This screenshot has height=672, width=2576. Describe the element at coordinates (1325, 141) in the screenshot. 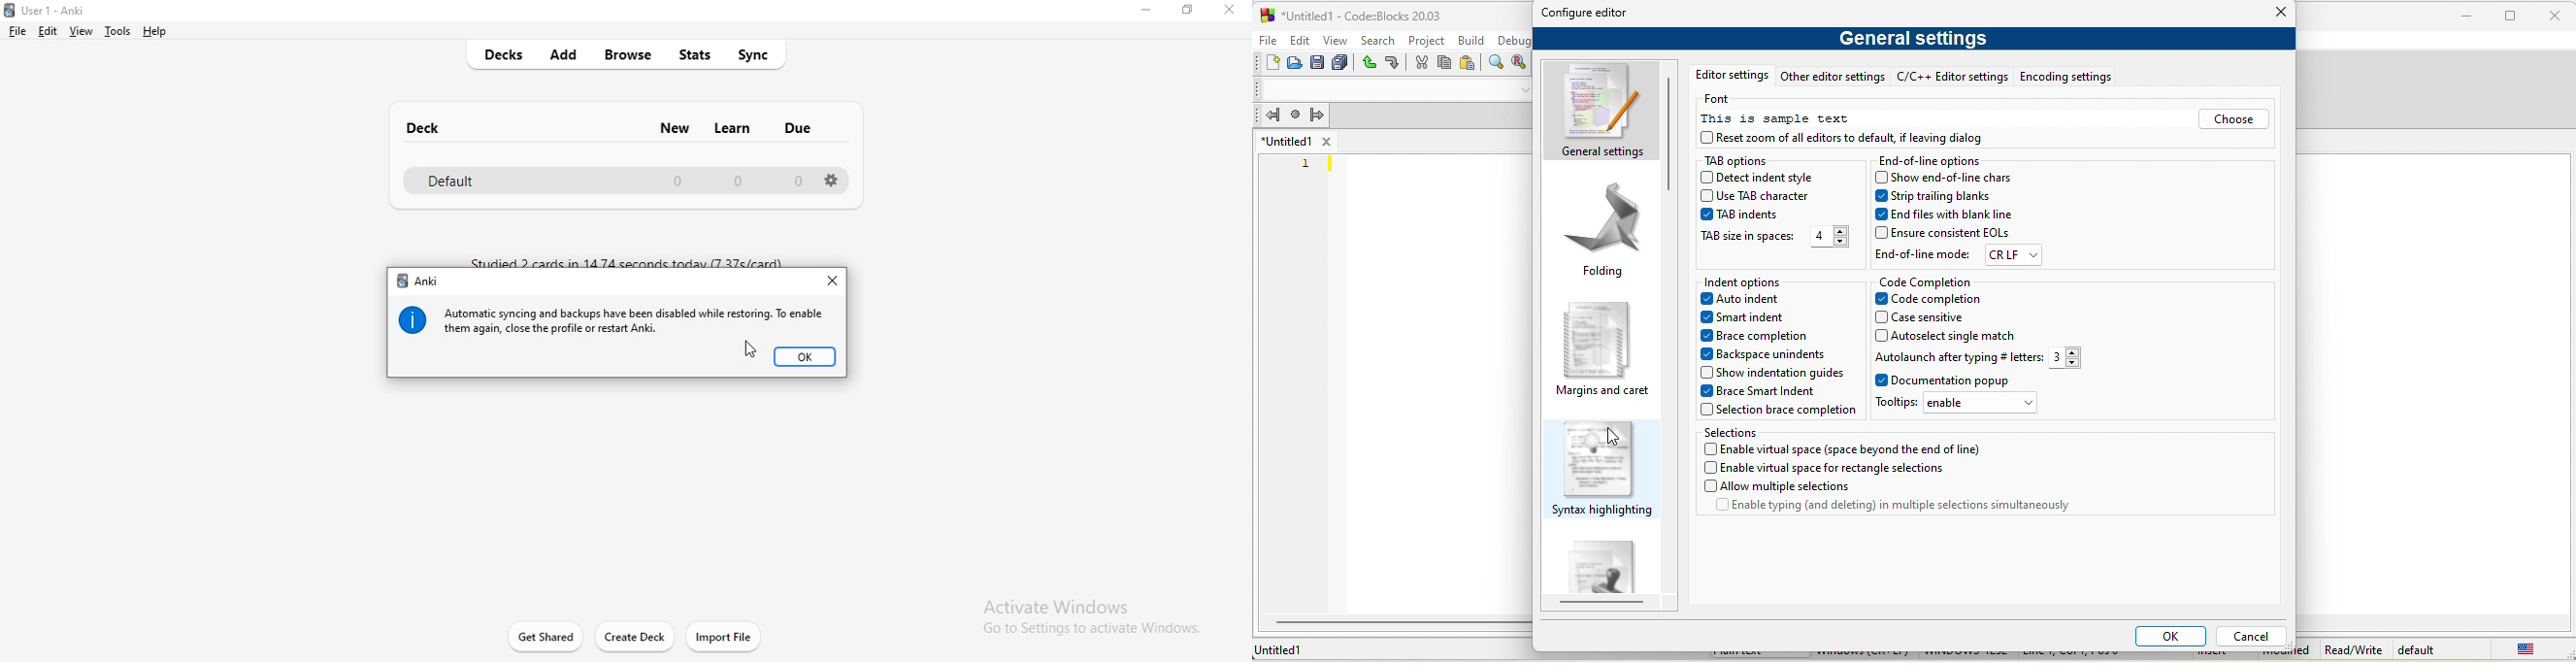

I see `close` at that location.